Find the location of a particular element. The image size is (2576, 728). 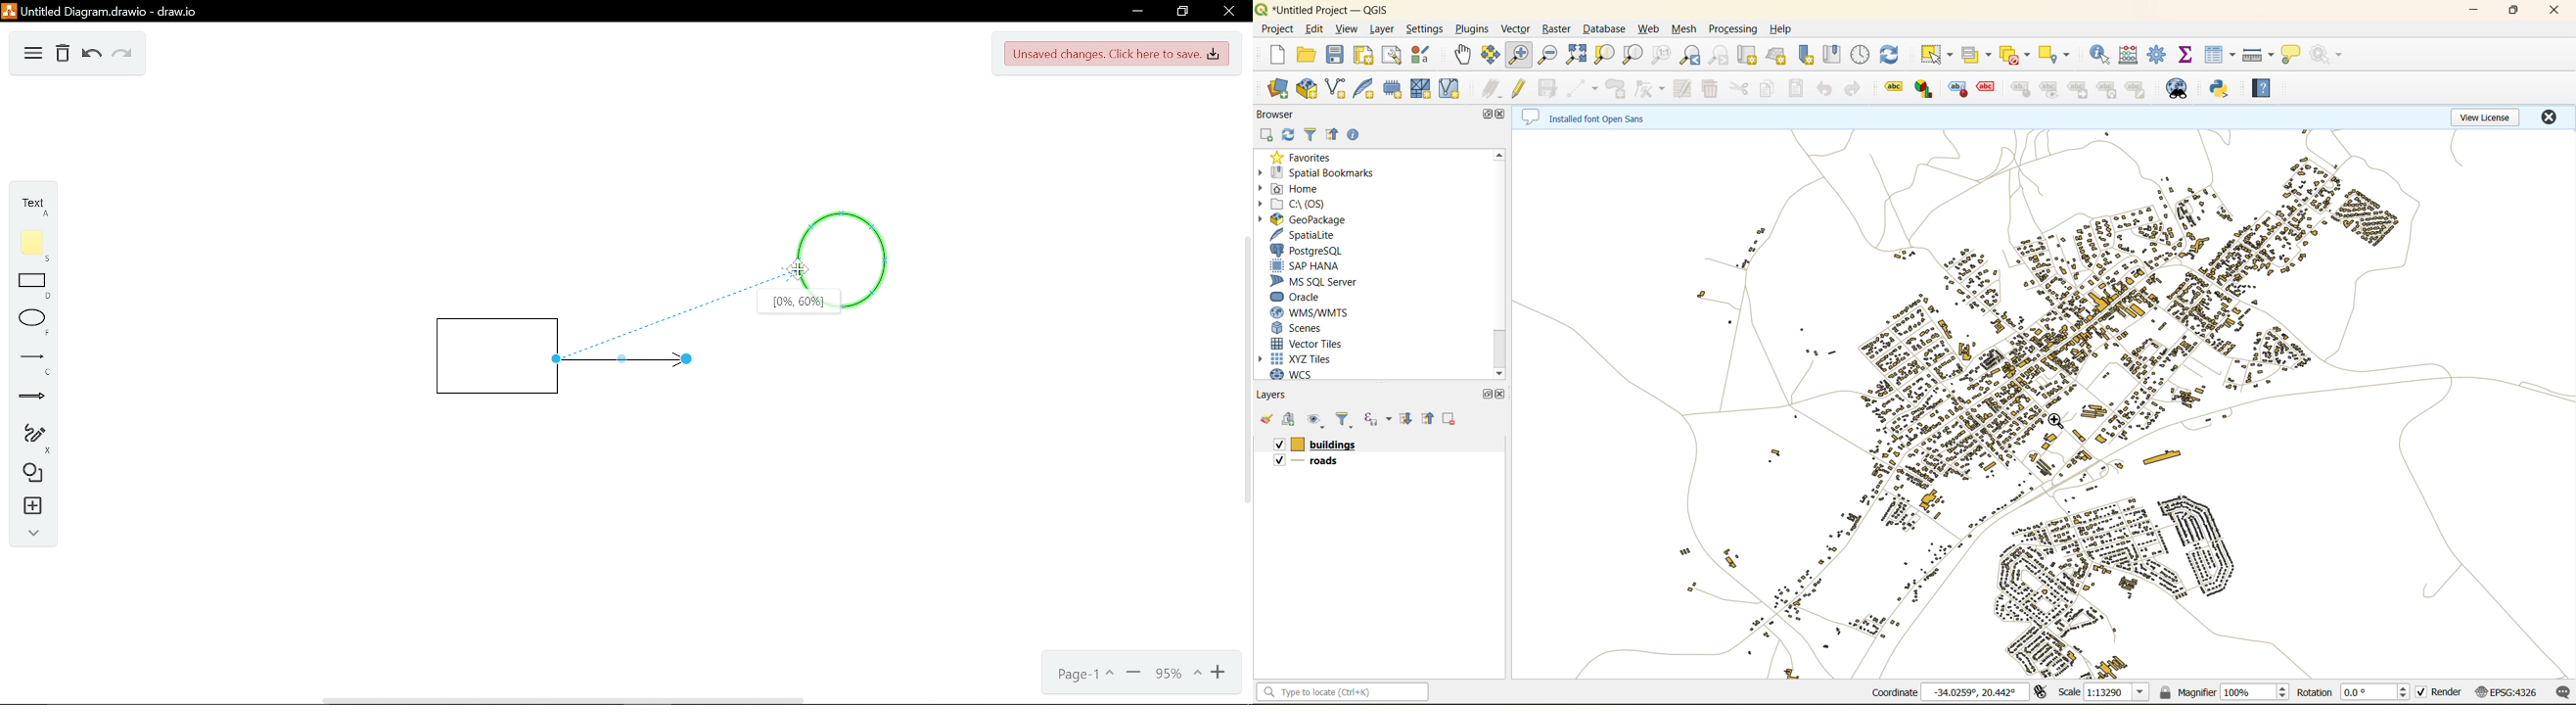

Minimize is located at coordinates (1137, 11).